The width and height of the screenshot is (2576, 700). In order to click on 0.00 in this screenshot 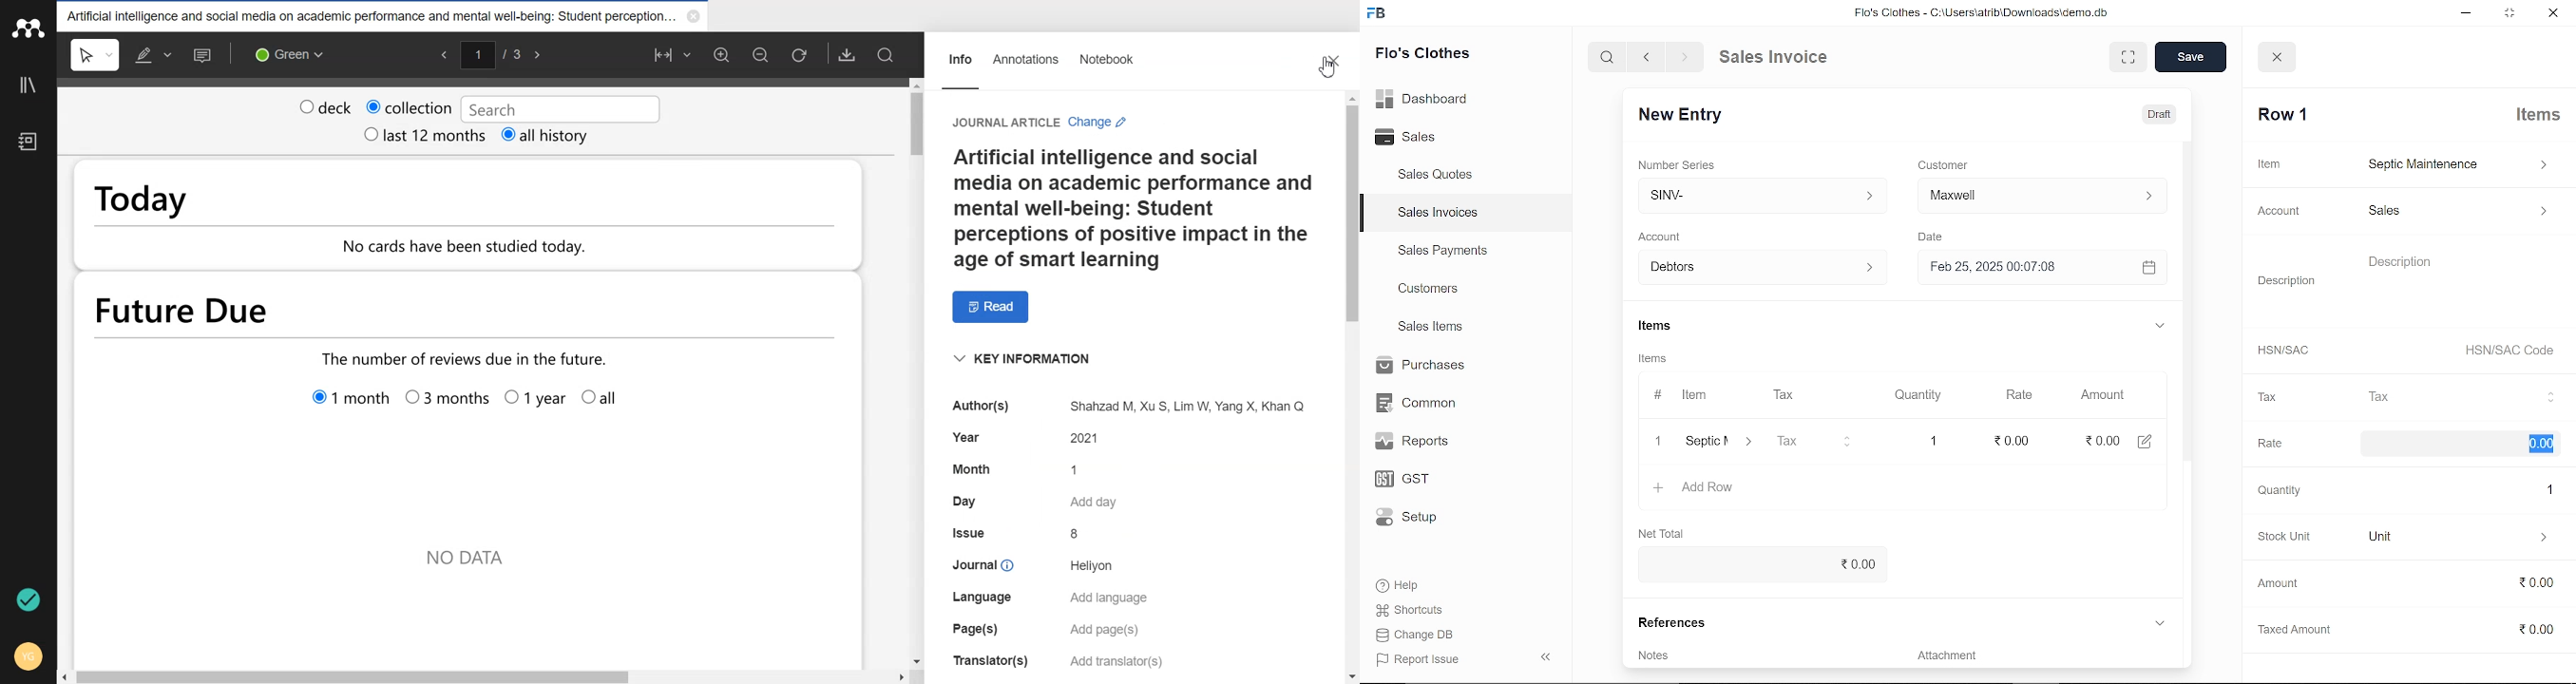, I will do `click(2100, 440)`.